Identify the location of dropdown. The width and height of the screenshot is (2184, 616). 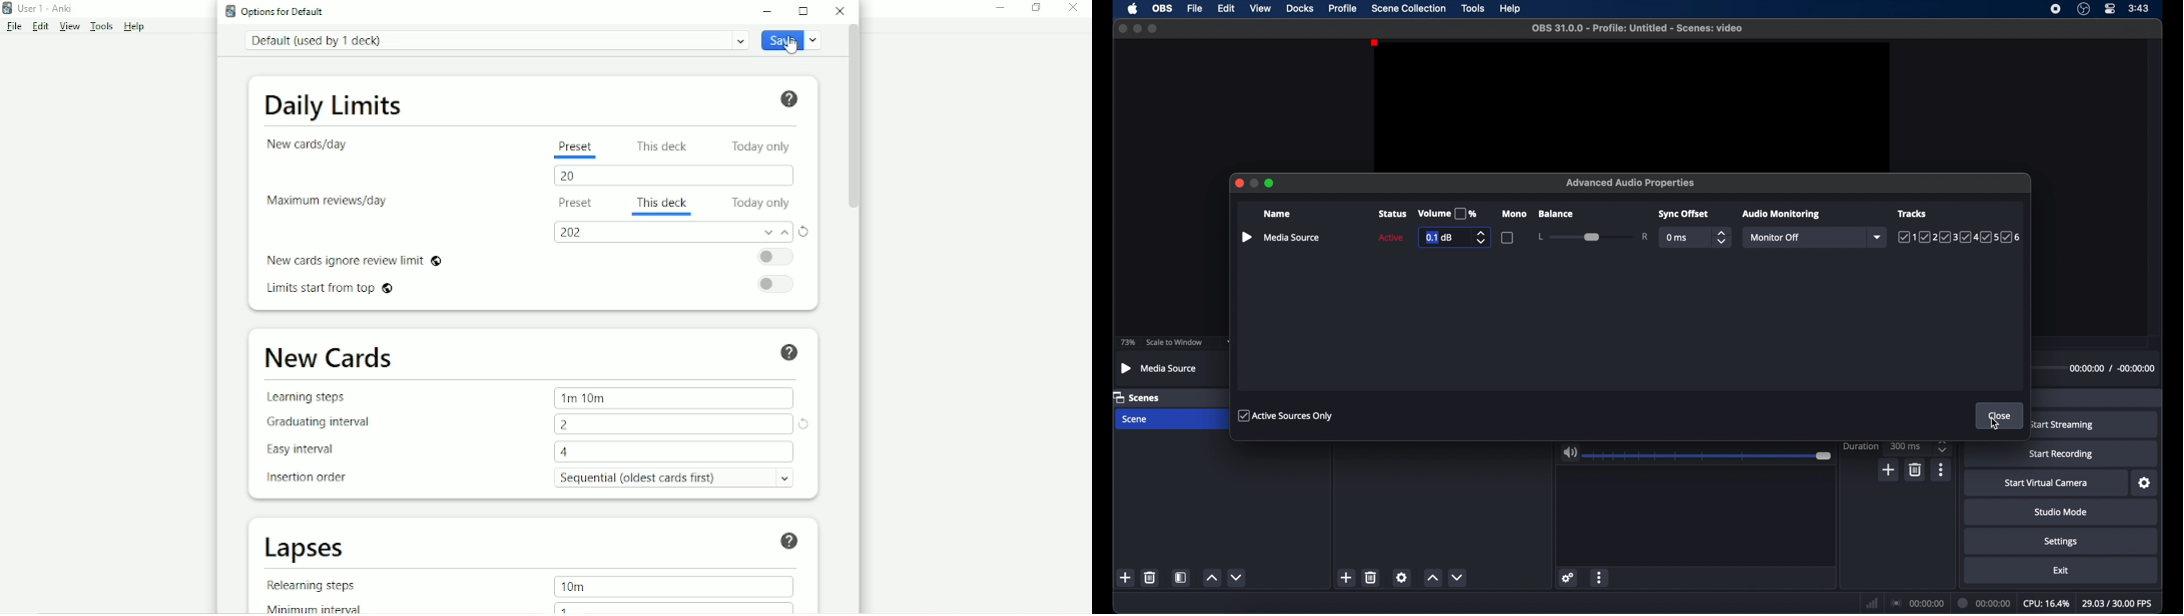
(1231, 342).